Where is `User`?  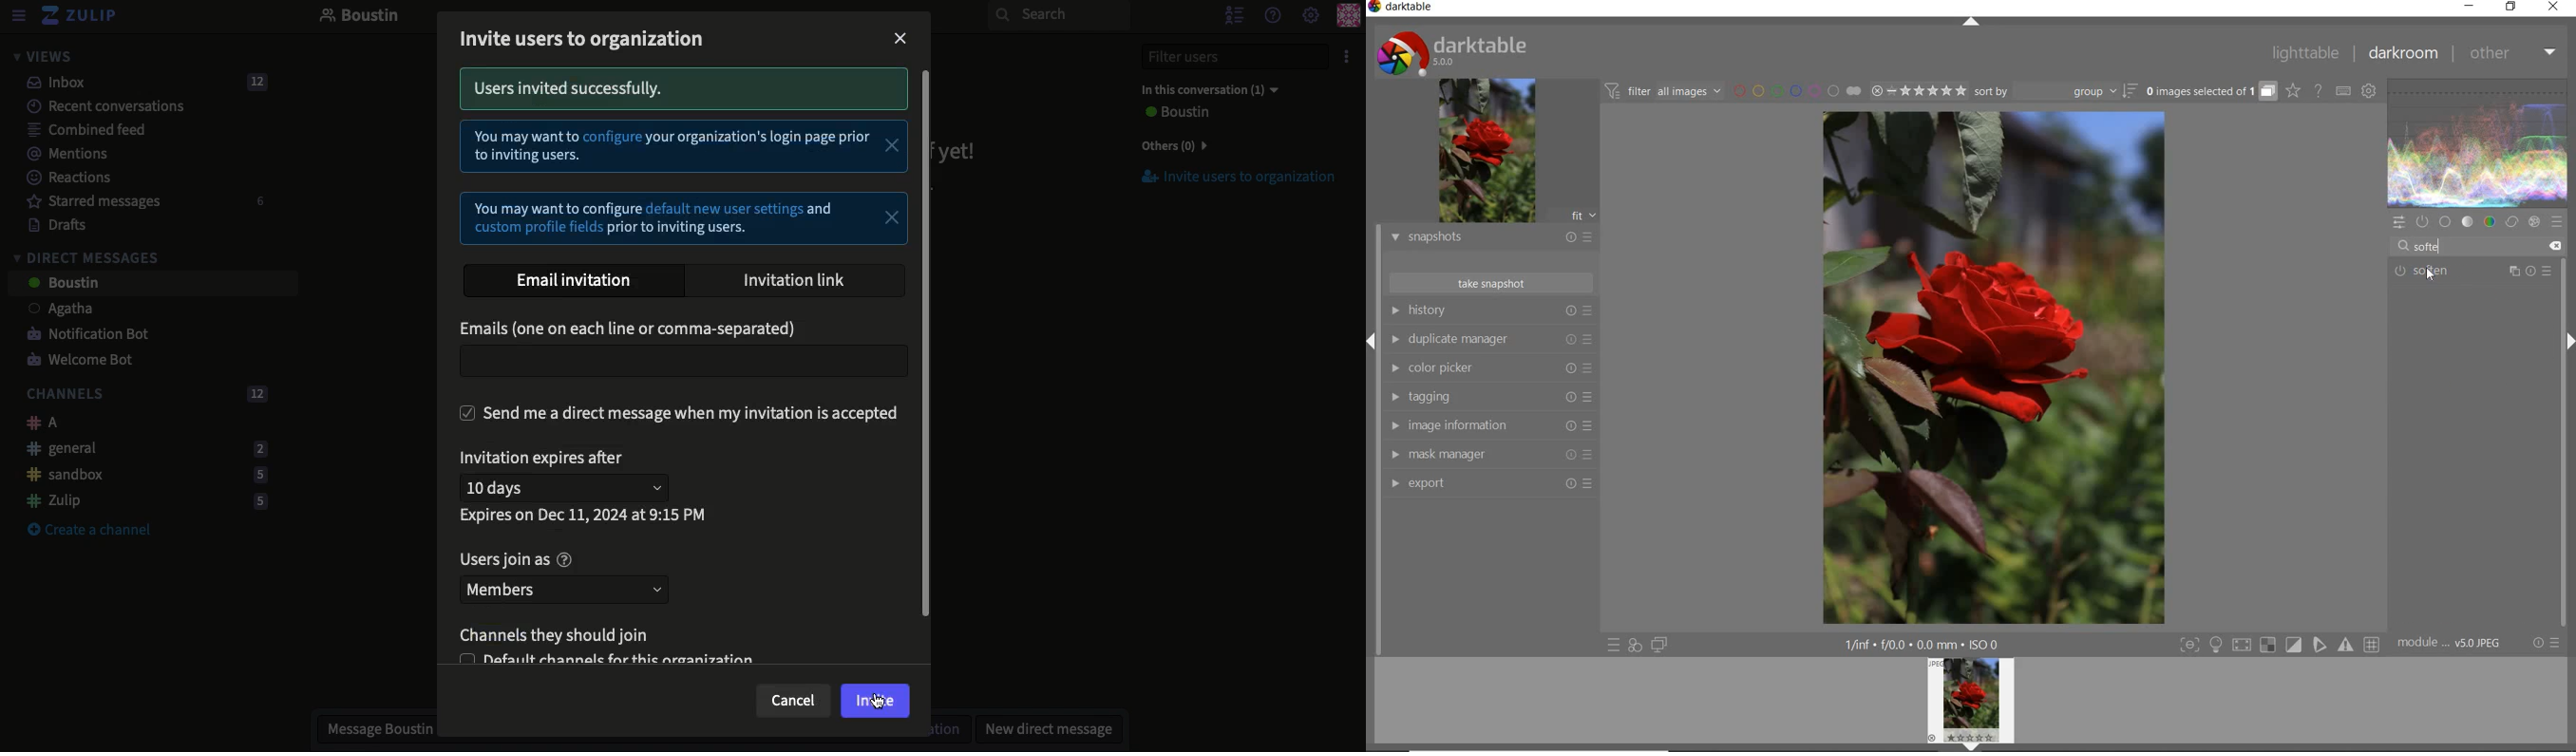 User is located at coordinates (1174, 113).